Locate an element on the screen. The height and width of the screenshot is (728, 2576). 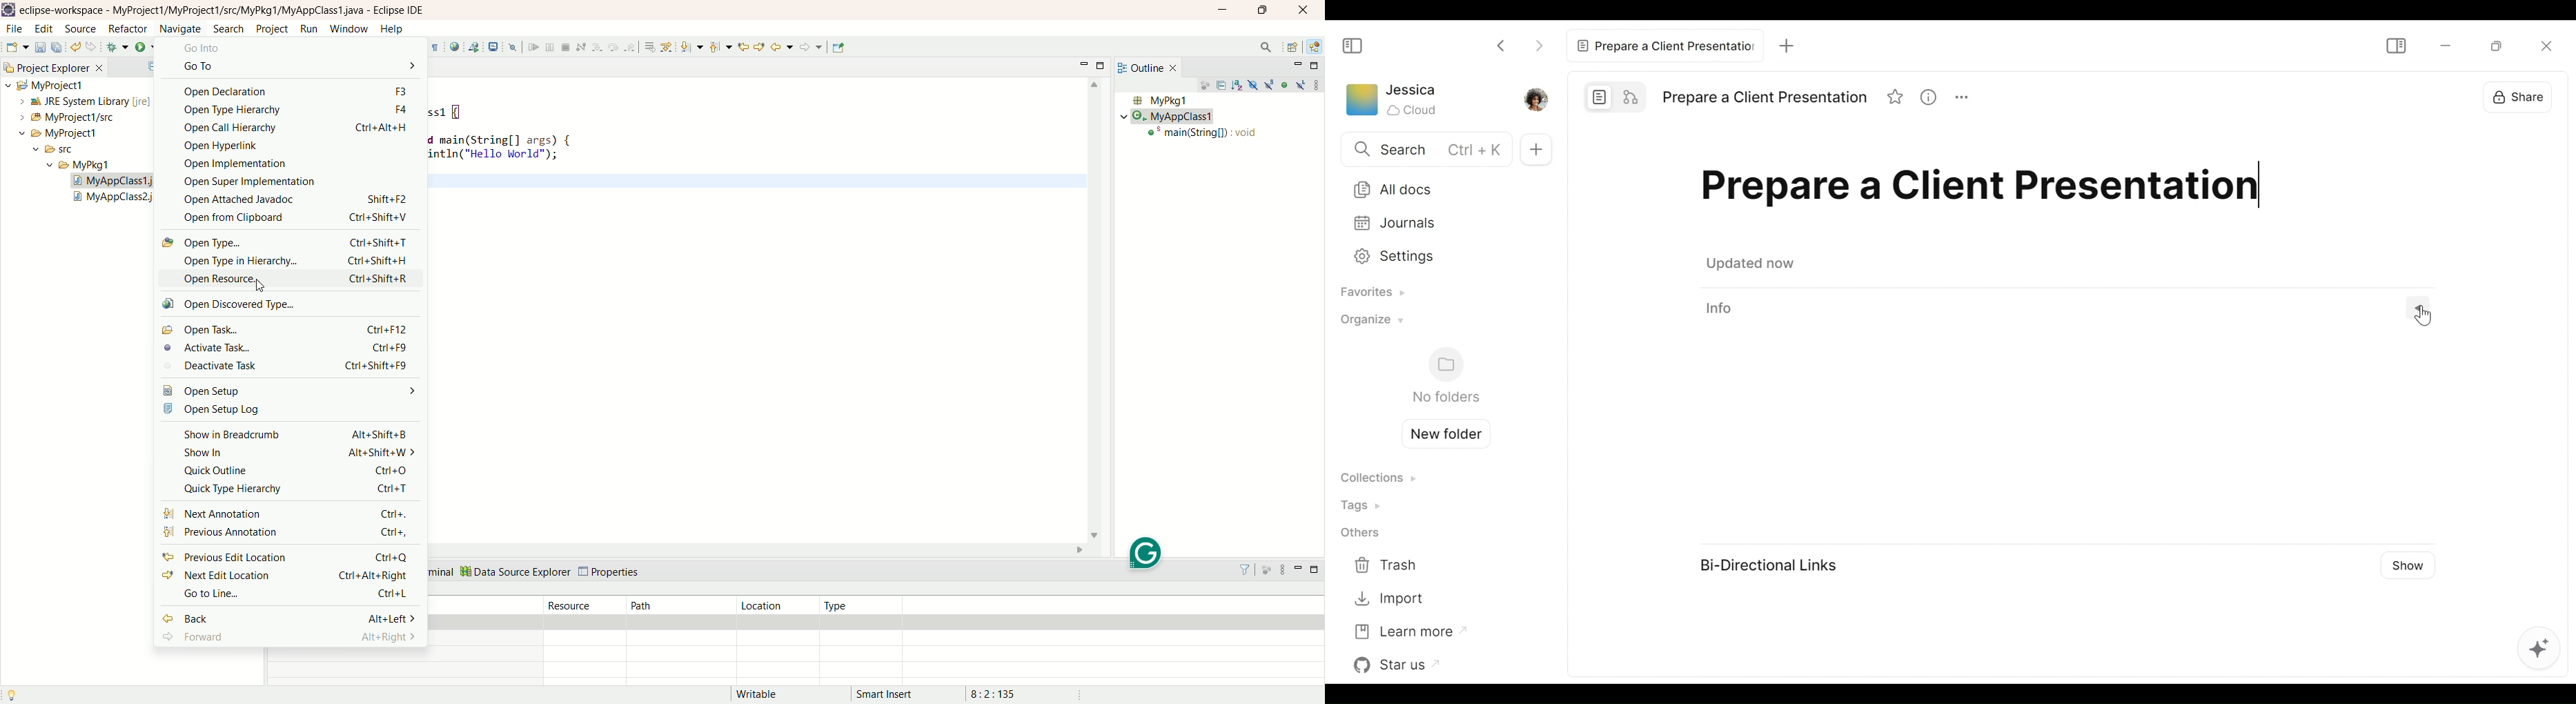
ss1 { is located at coordinates (457, 110).